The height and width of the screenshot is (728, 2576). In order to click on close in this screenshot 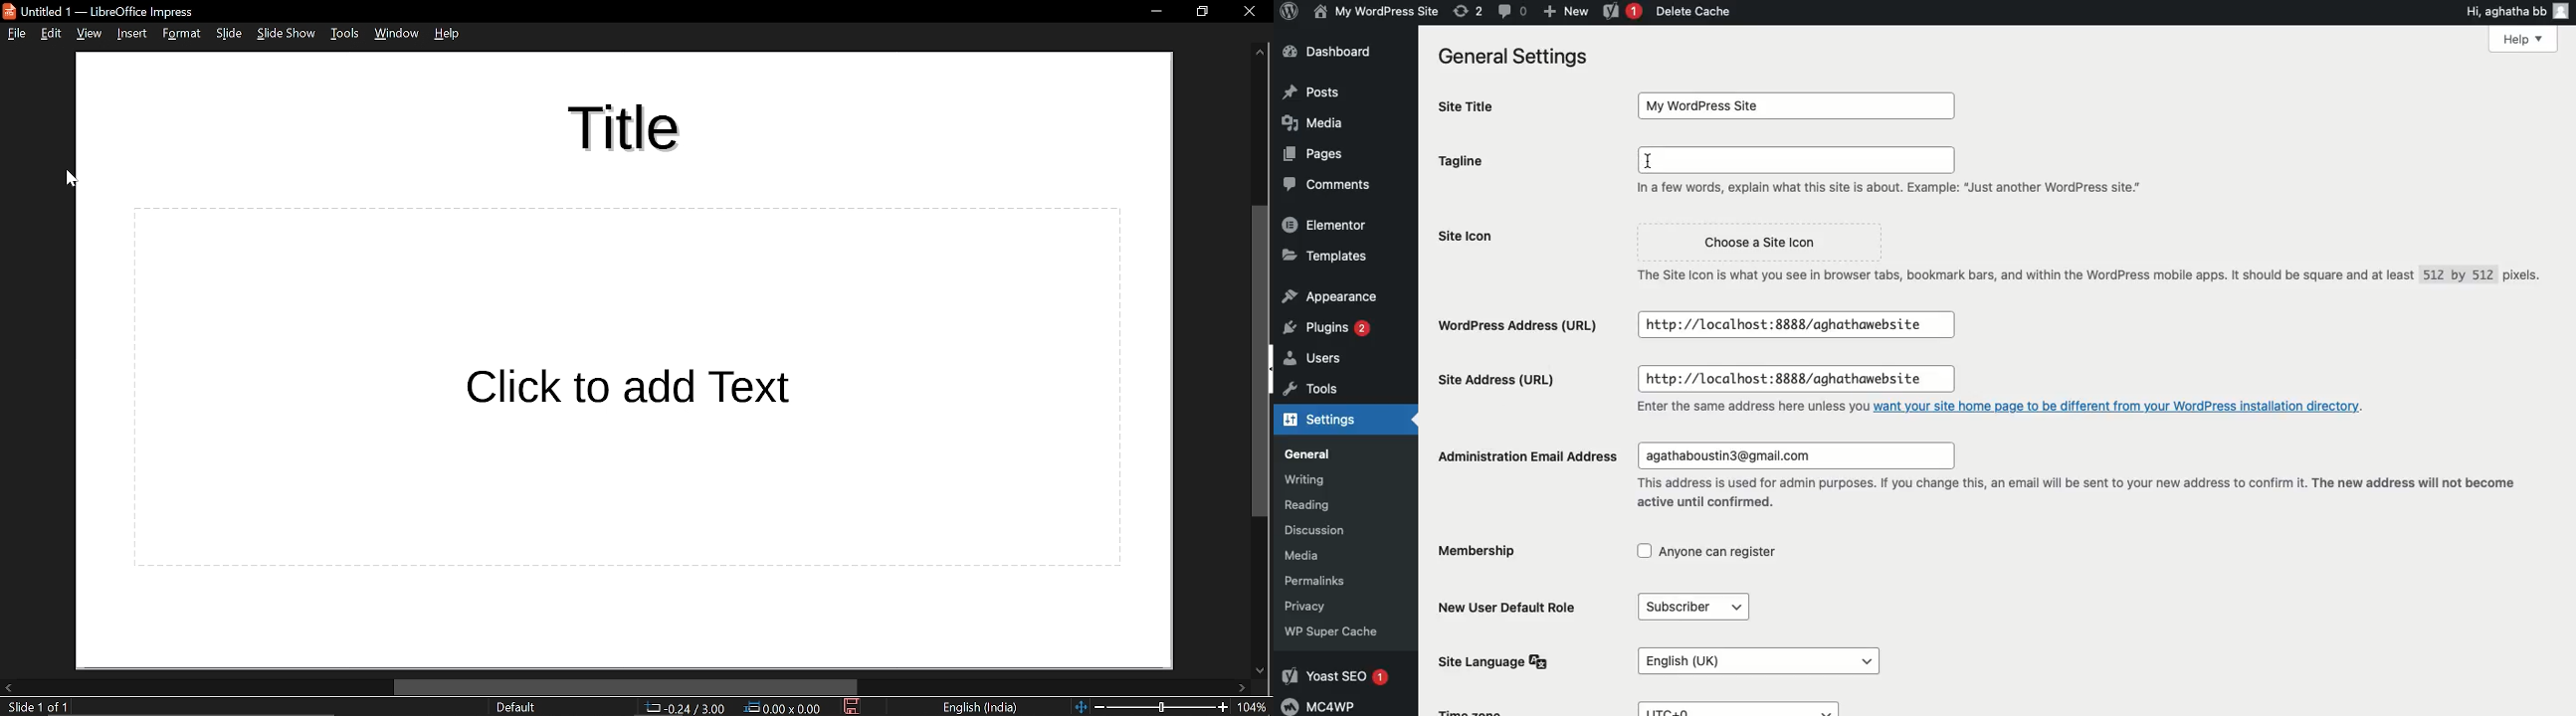, I will do `click(1249, 12)`.